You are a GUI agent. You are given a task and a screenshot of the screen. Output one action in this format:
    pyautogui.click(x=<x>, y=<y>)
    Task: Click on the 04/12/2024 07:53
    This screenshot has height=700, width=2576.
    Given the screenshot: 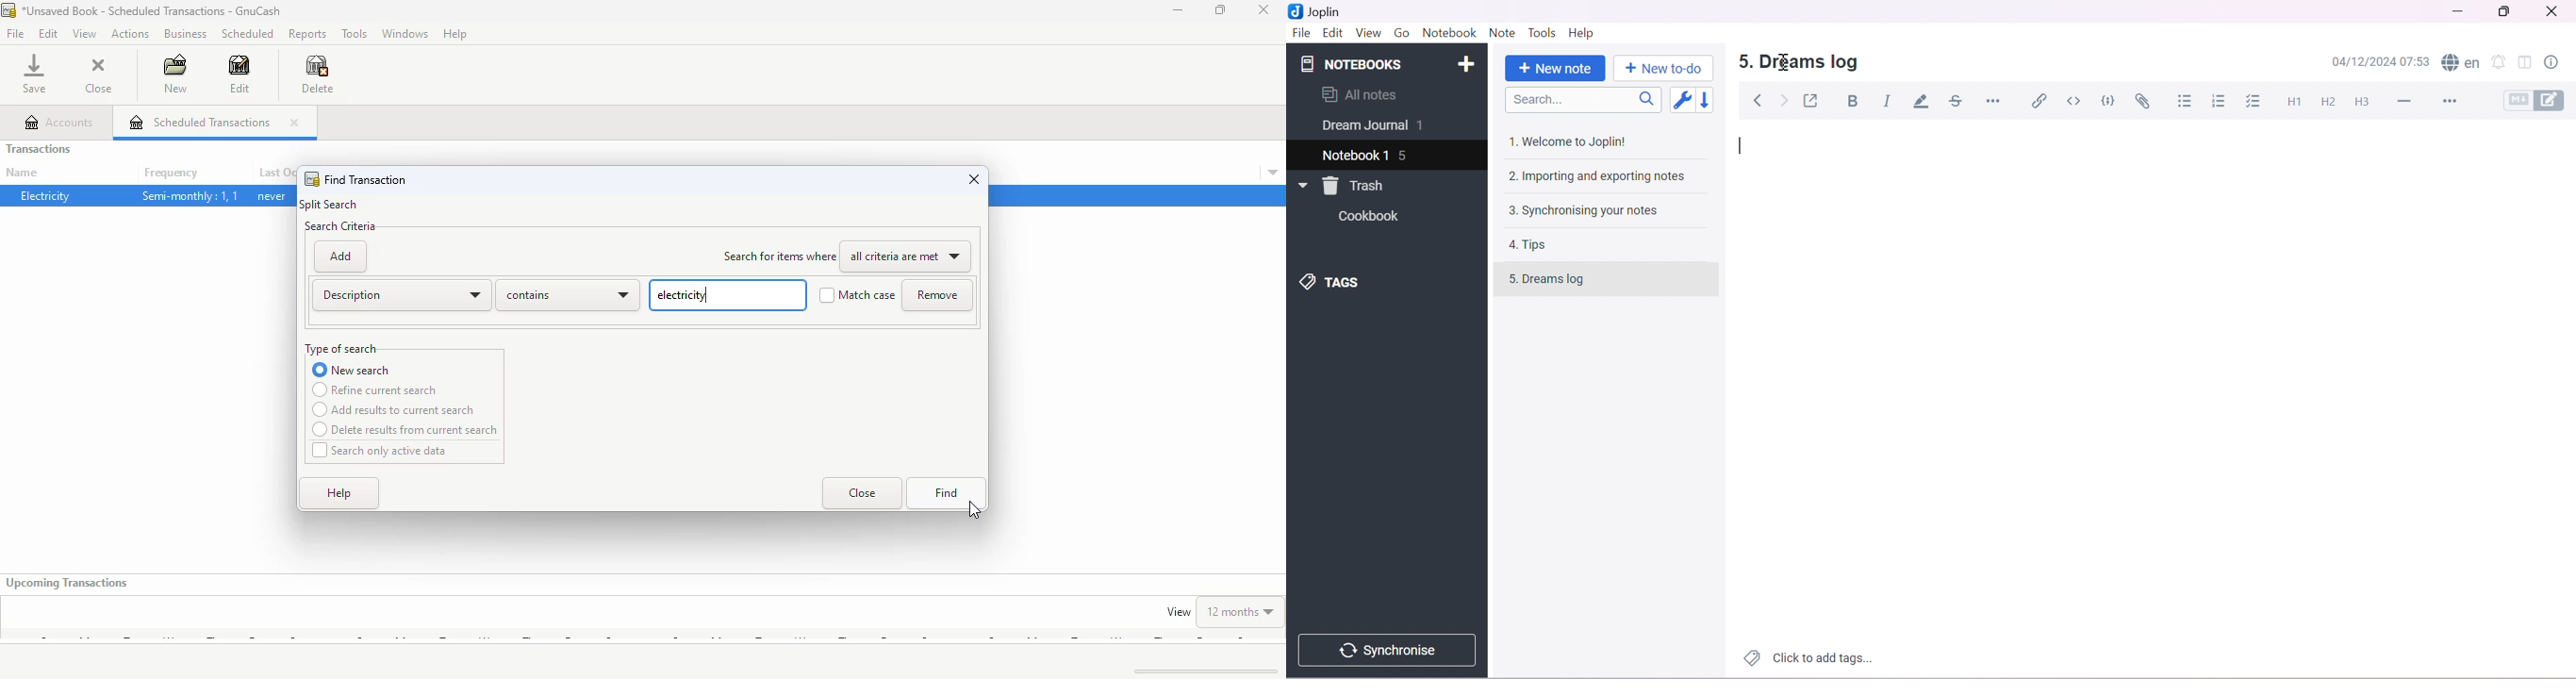 What is the action you would take?
    pyautogui.click(x=2384, y=62)
    